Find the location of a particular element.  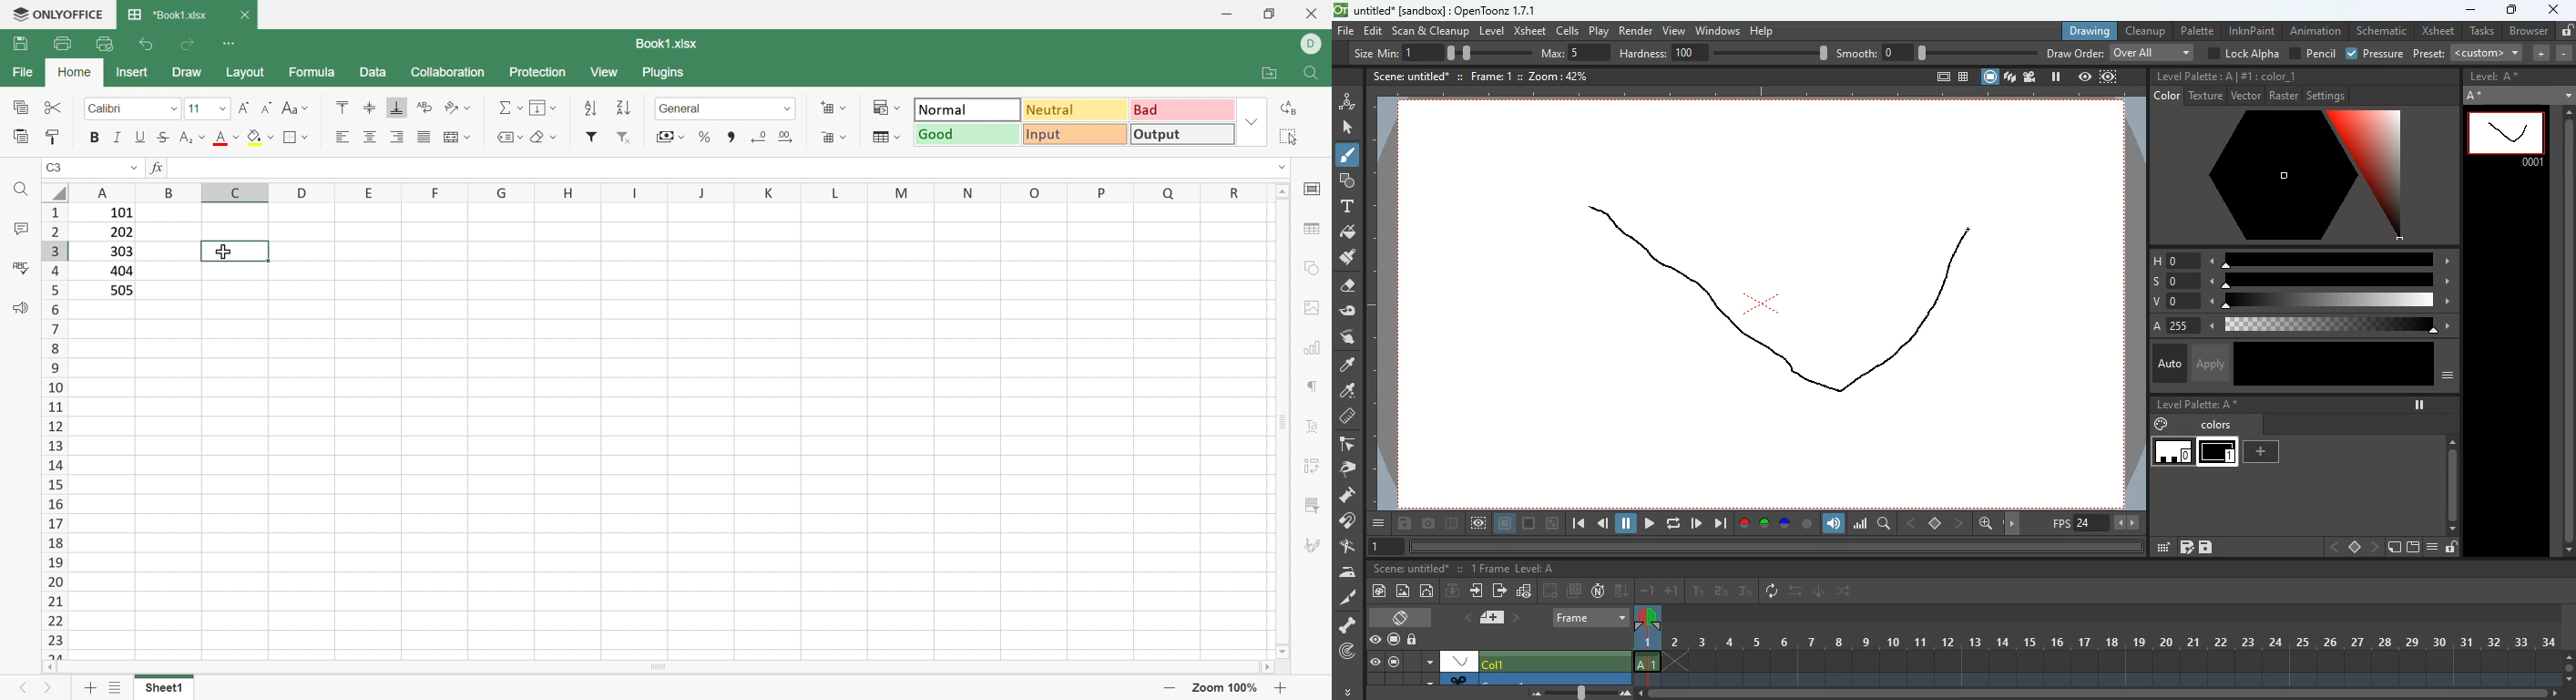

Save is located at coordinates (20, 45).